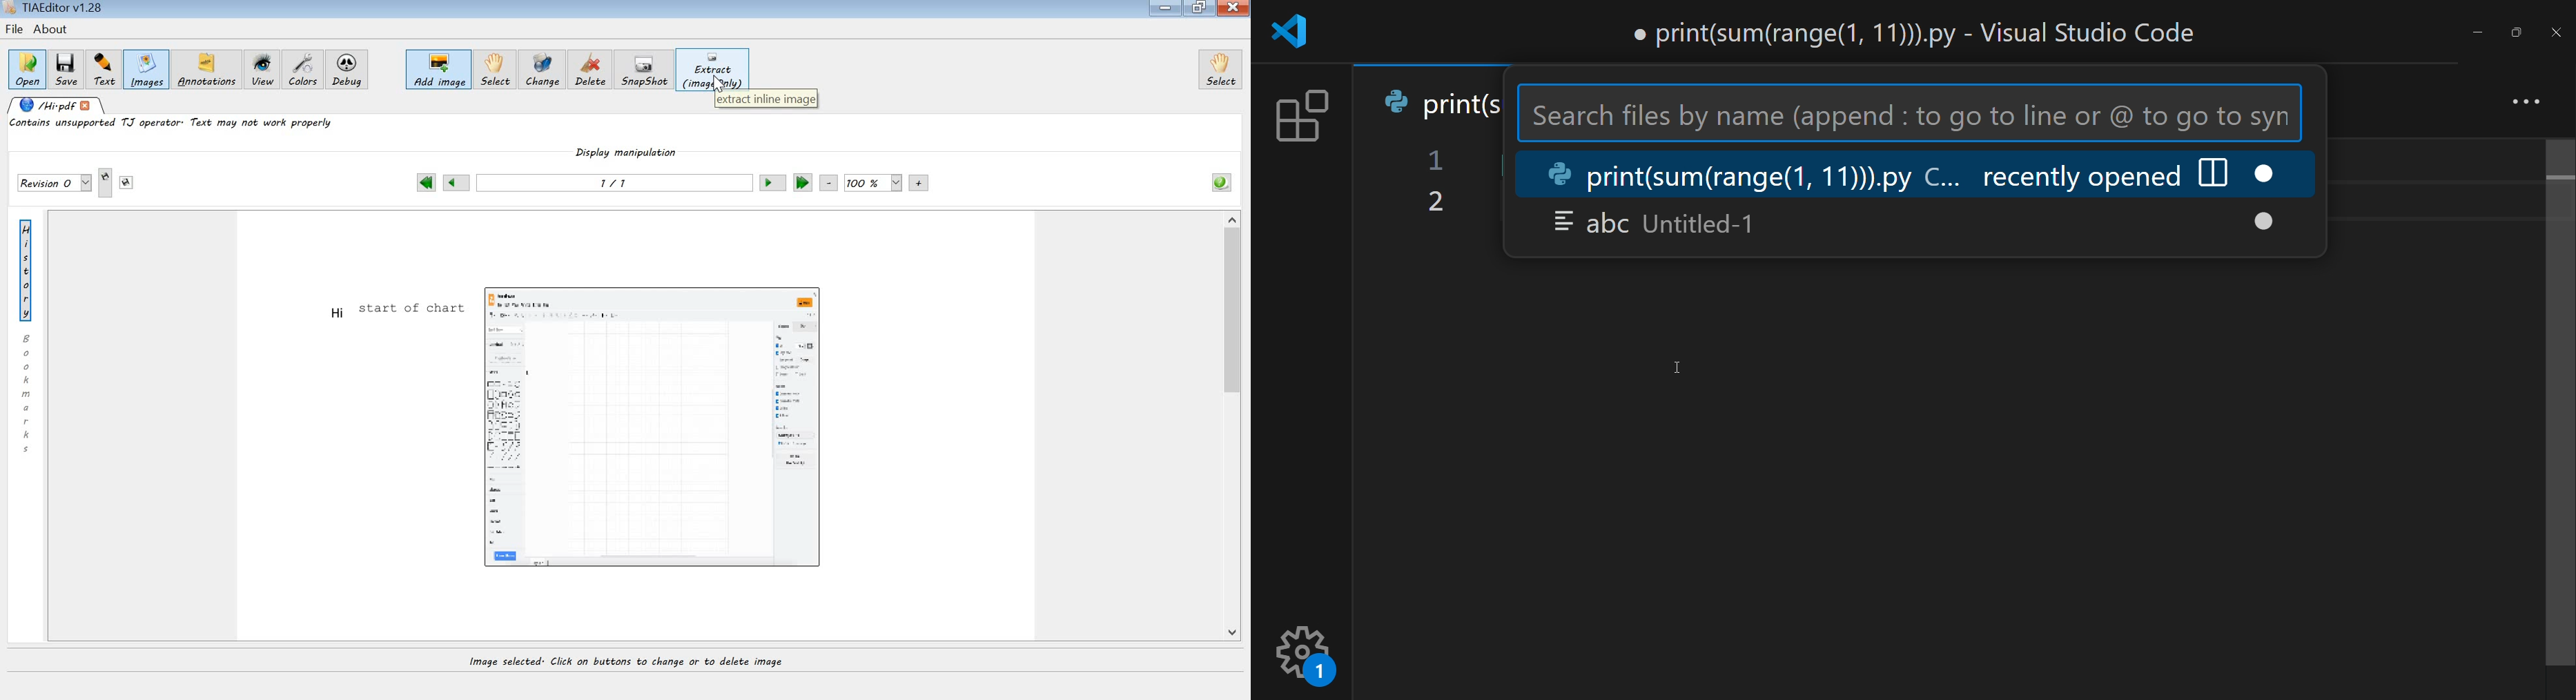 Image resolution: width=2576 pixels, height=700 pixels. I want to click on close, so click(2555, 35).